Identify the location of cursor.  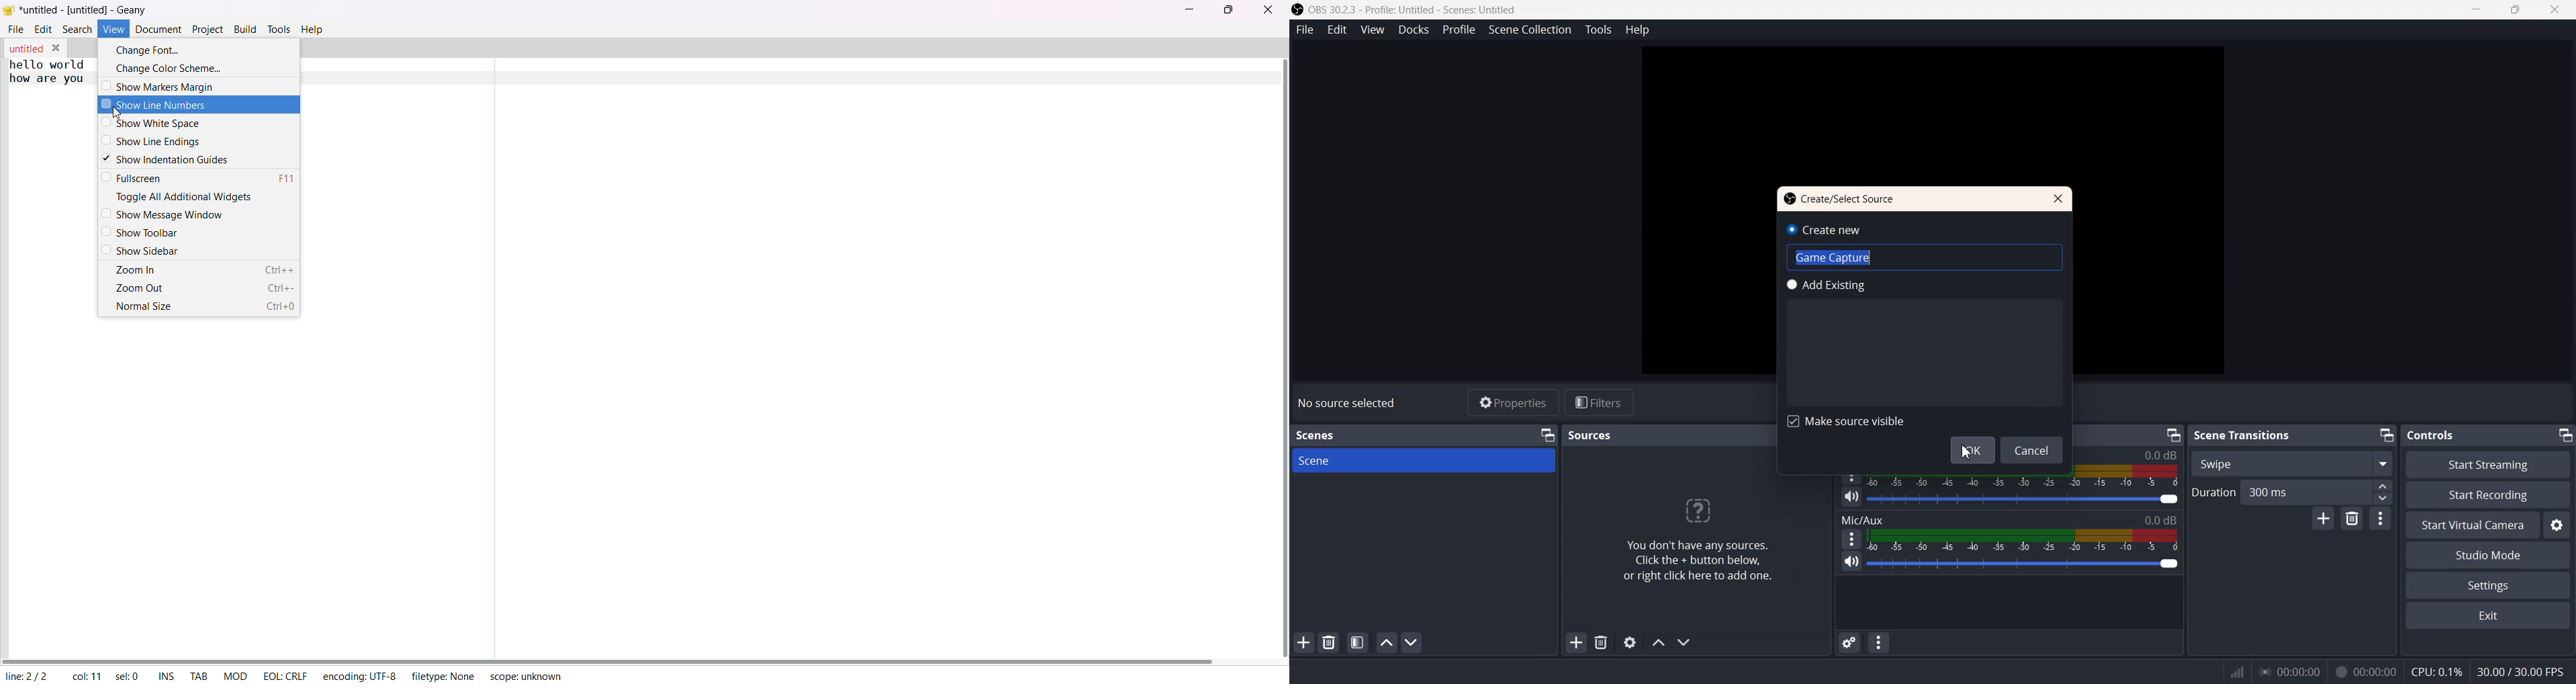
(105, 114).